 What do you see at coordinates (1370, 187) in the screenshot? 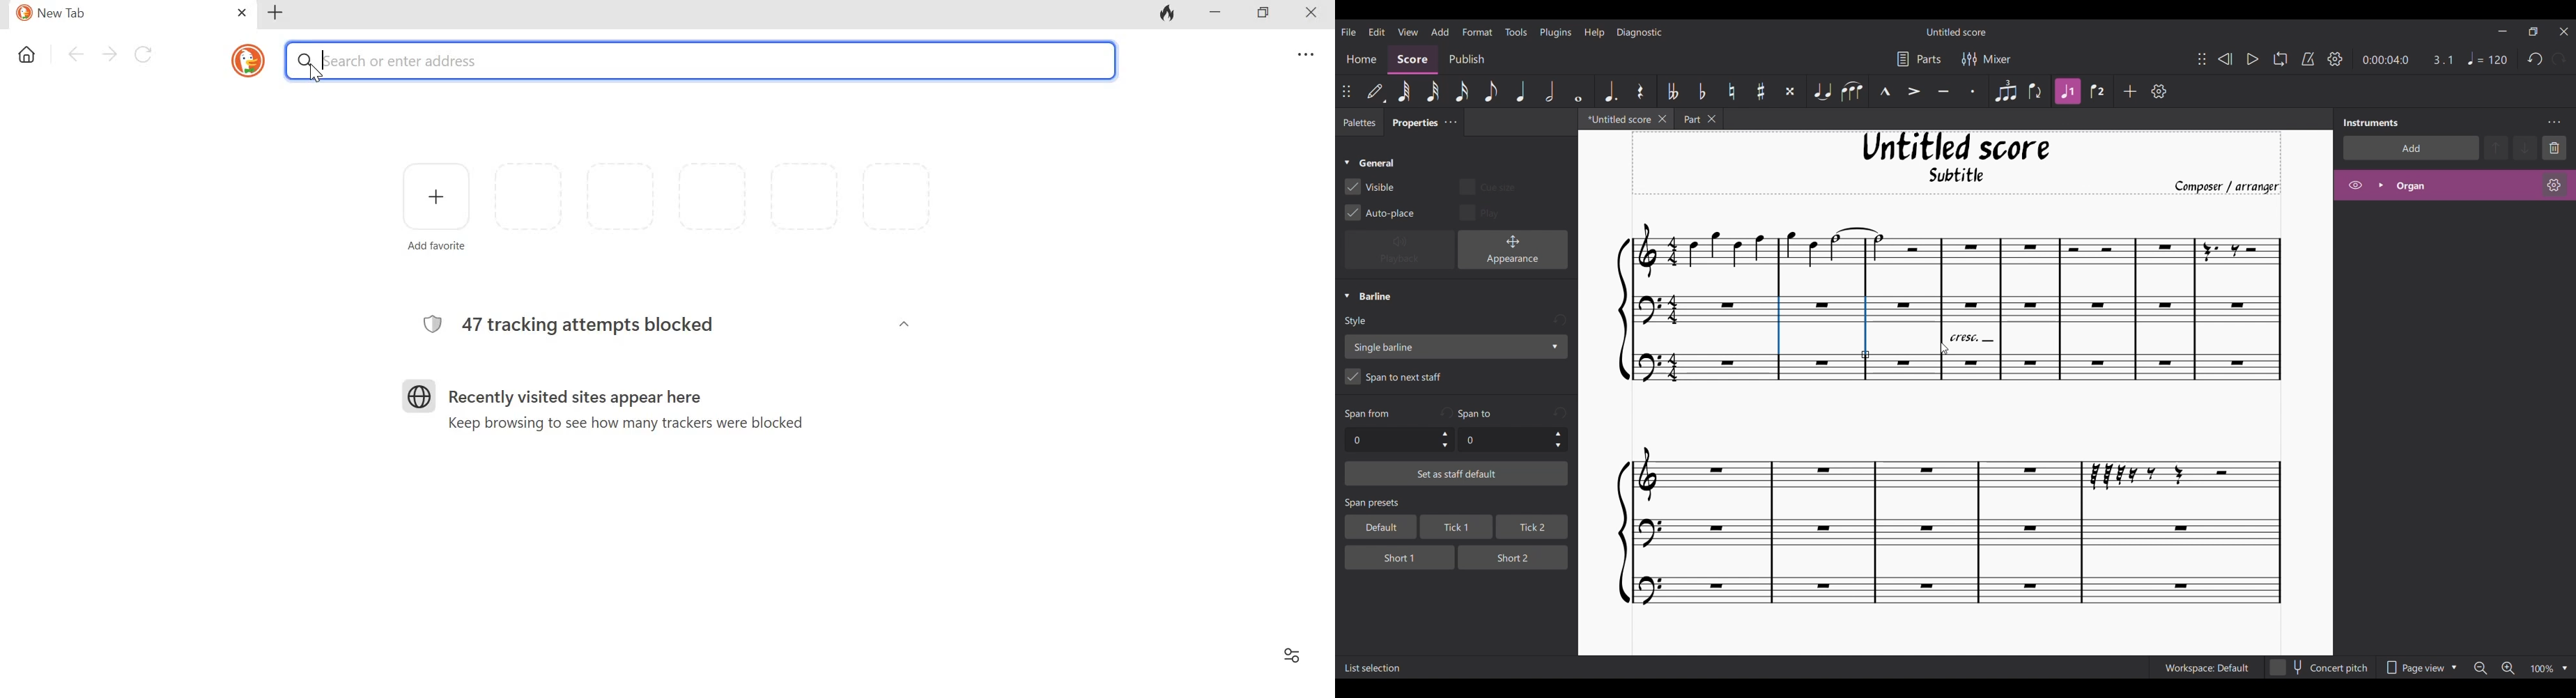
I see `Toggle for Visible` at bounding box center [1370, 187].